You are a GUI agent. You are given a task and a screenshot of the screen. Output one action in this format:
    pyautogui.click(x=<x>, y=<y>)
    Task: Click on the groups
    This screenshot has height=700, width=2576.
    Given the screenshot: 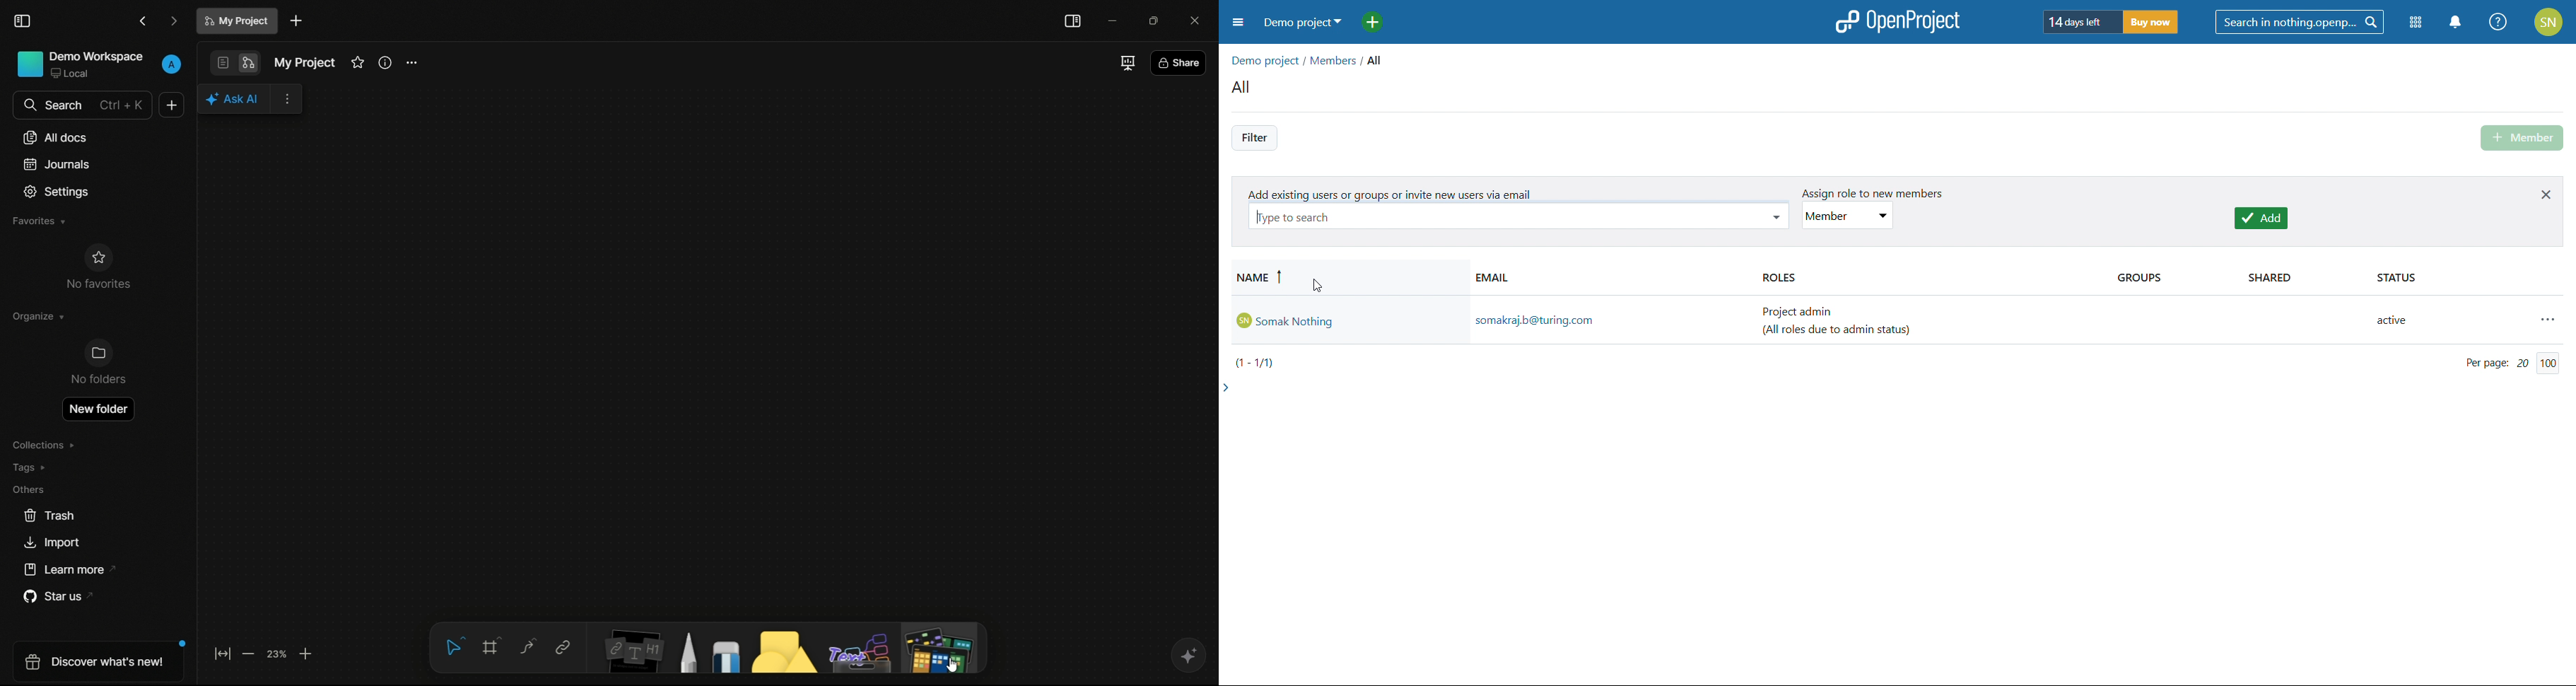 What is the action you would take?
    pyautogui.click(x=2167, y=278)
    